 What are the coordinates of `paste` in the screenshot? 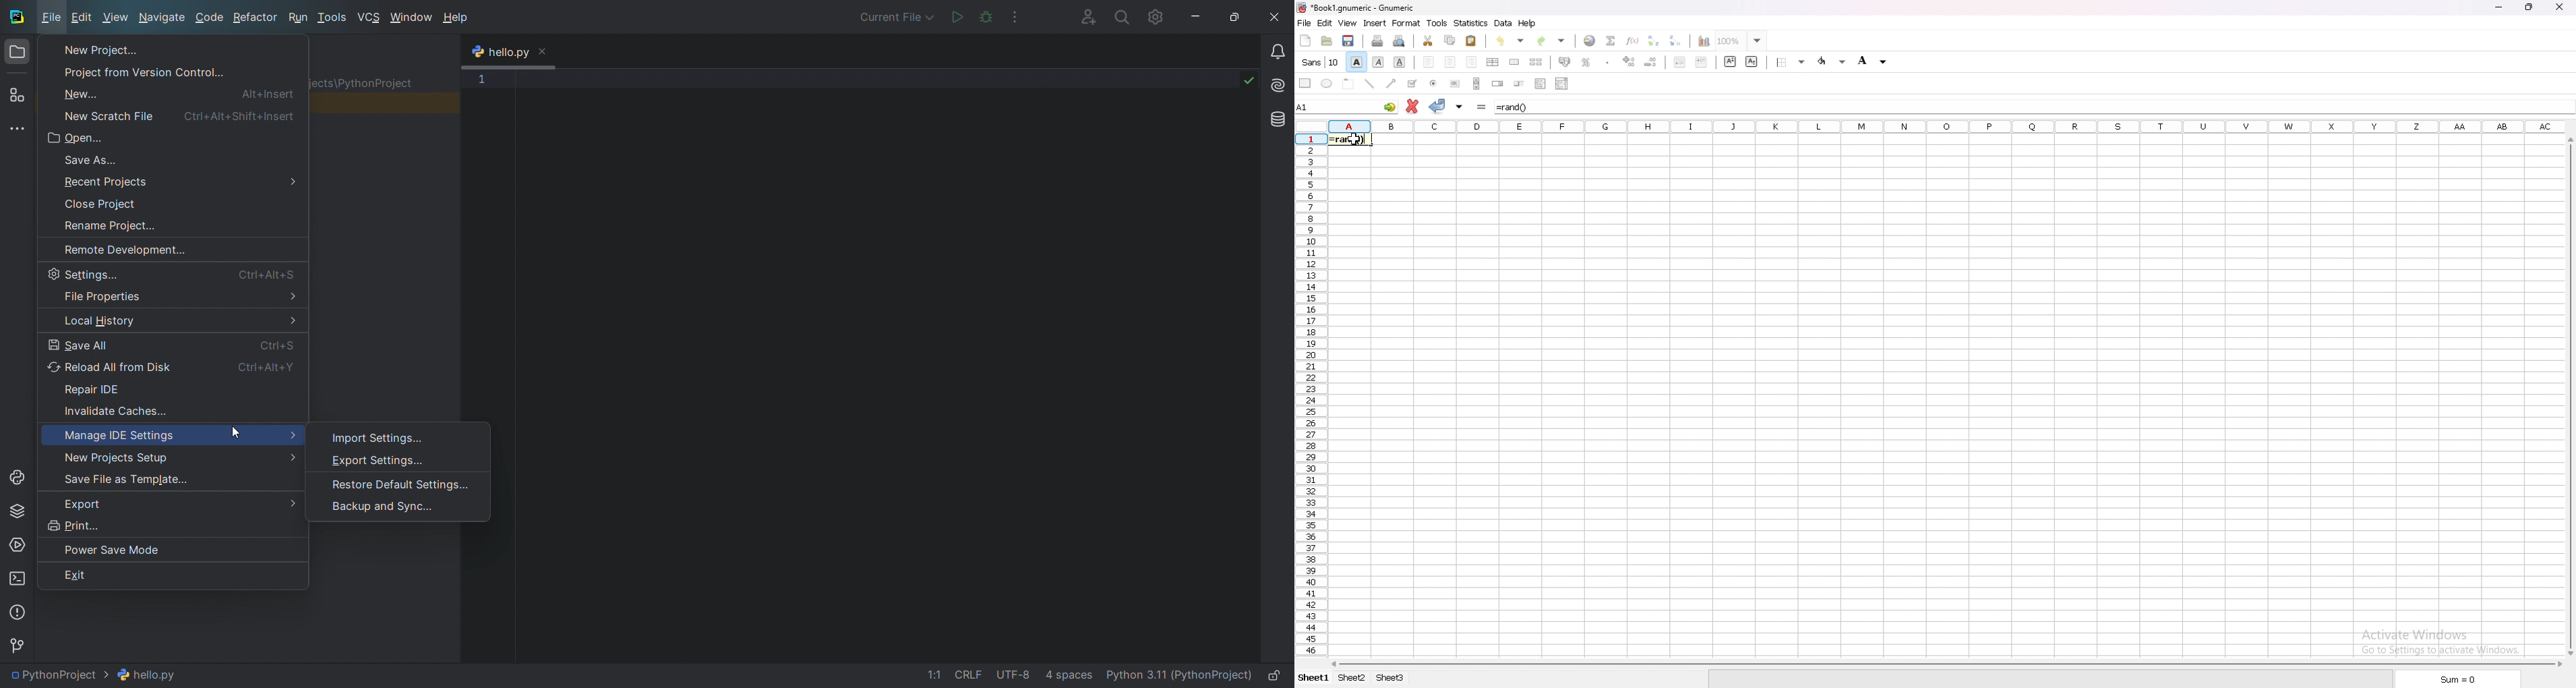 It's located at (1472, 40).